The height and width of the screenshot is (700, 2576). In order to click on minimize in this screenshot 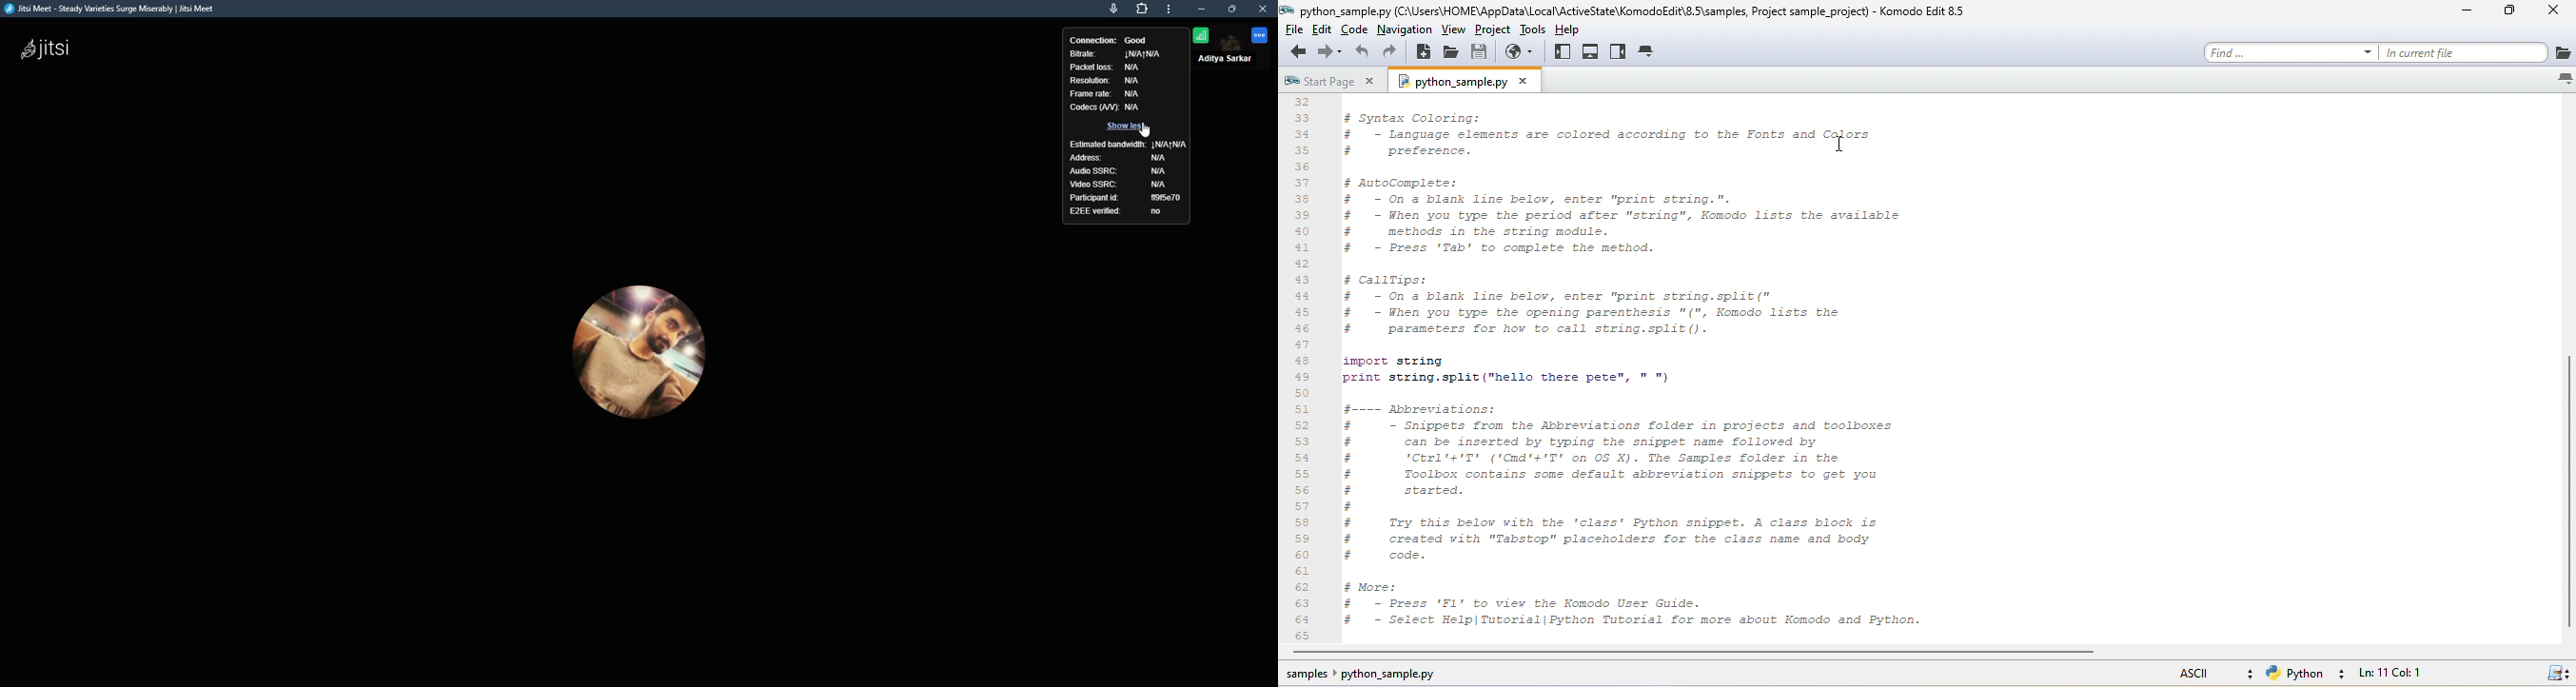, I will do `click(2469, 14)`.